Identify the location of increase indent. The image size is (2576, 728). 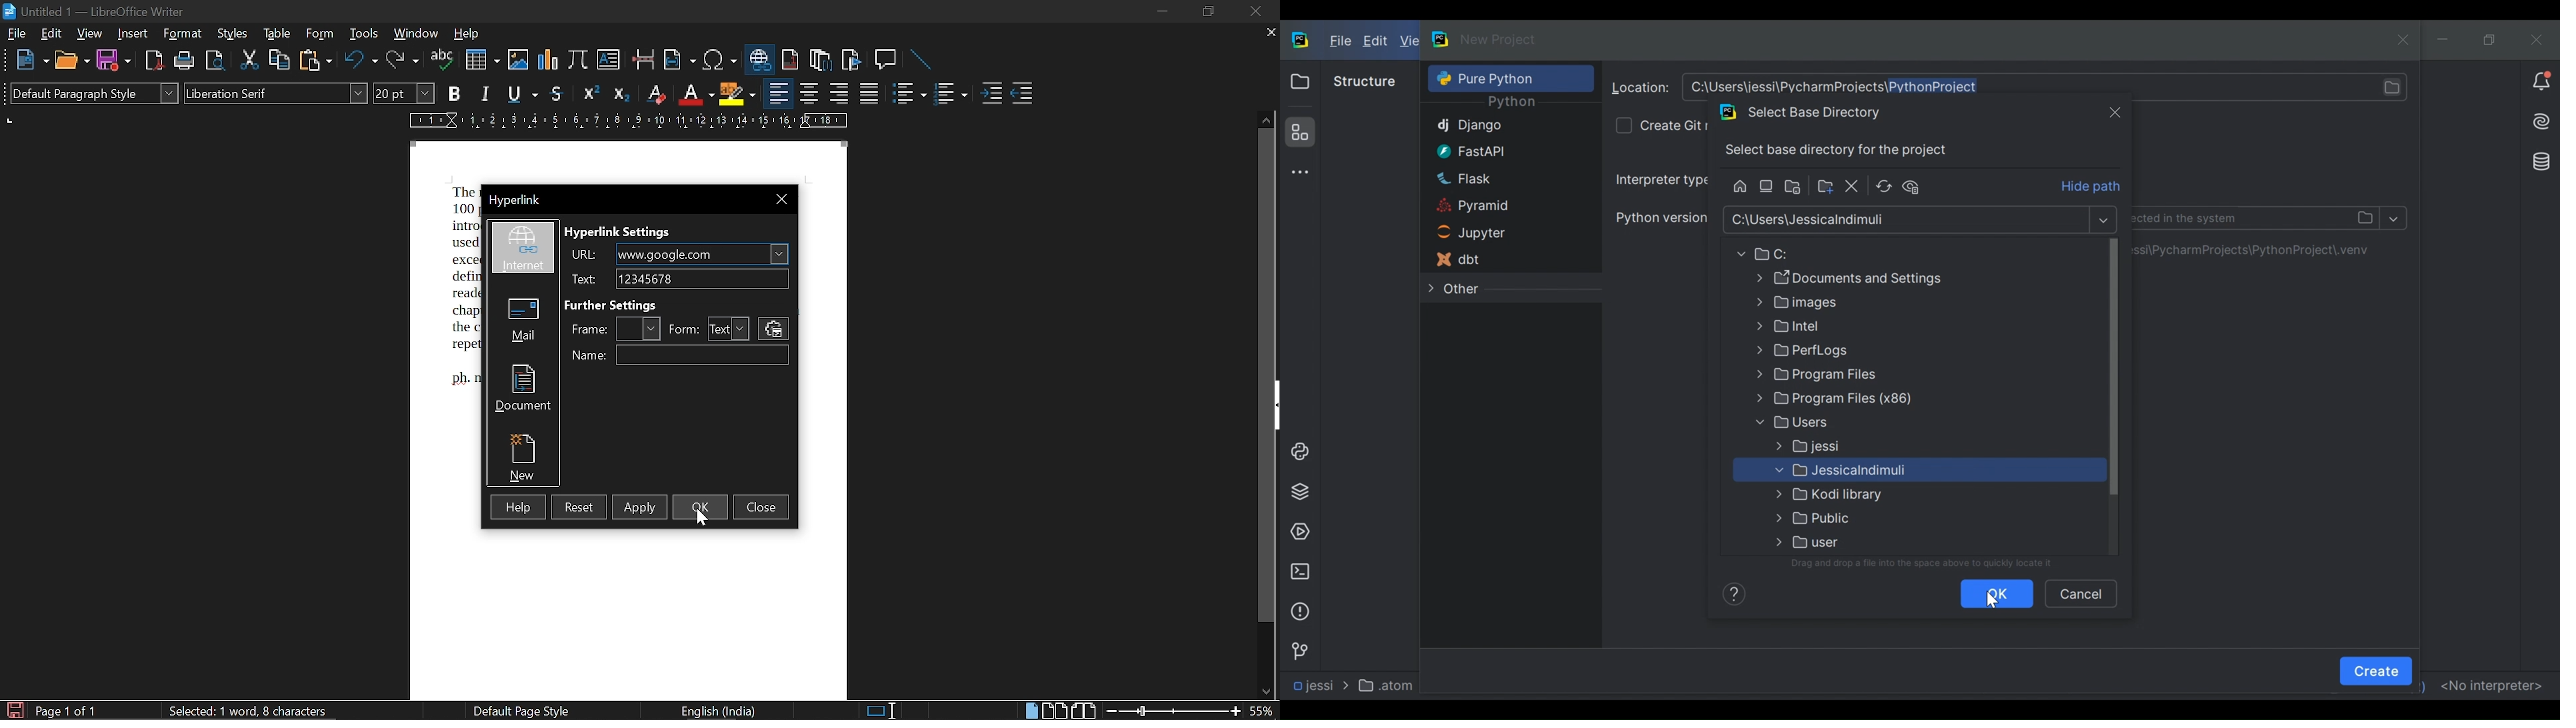
(992, 94).